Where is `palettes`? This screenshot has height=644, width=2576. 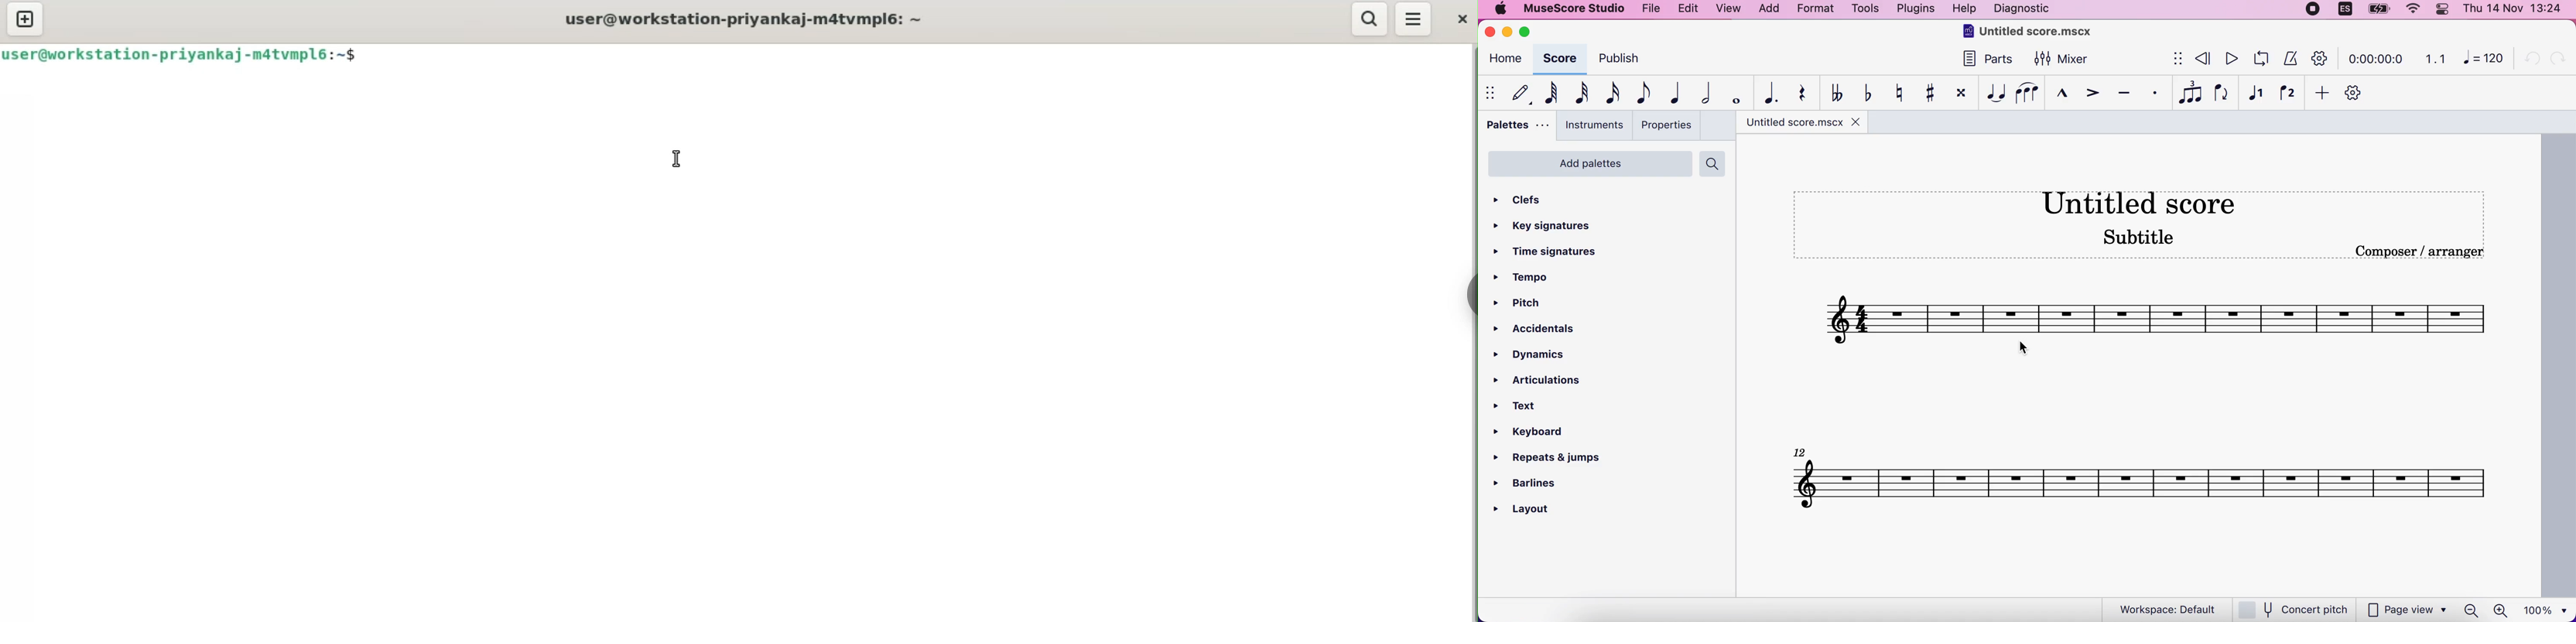 palettes is located at coordinates (1516, 128).